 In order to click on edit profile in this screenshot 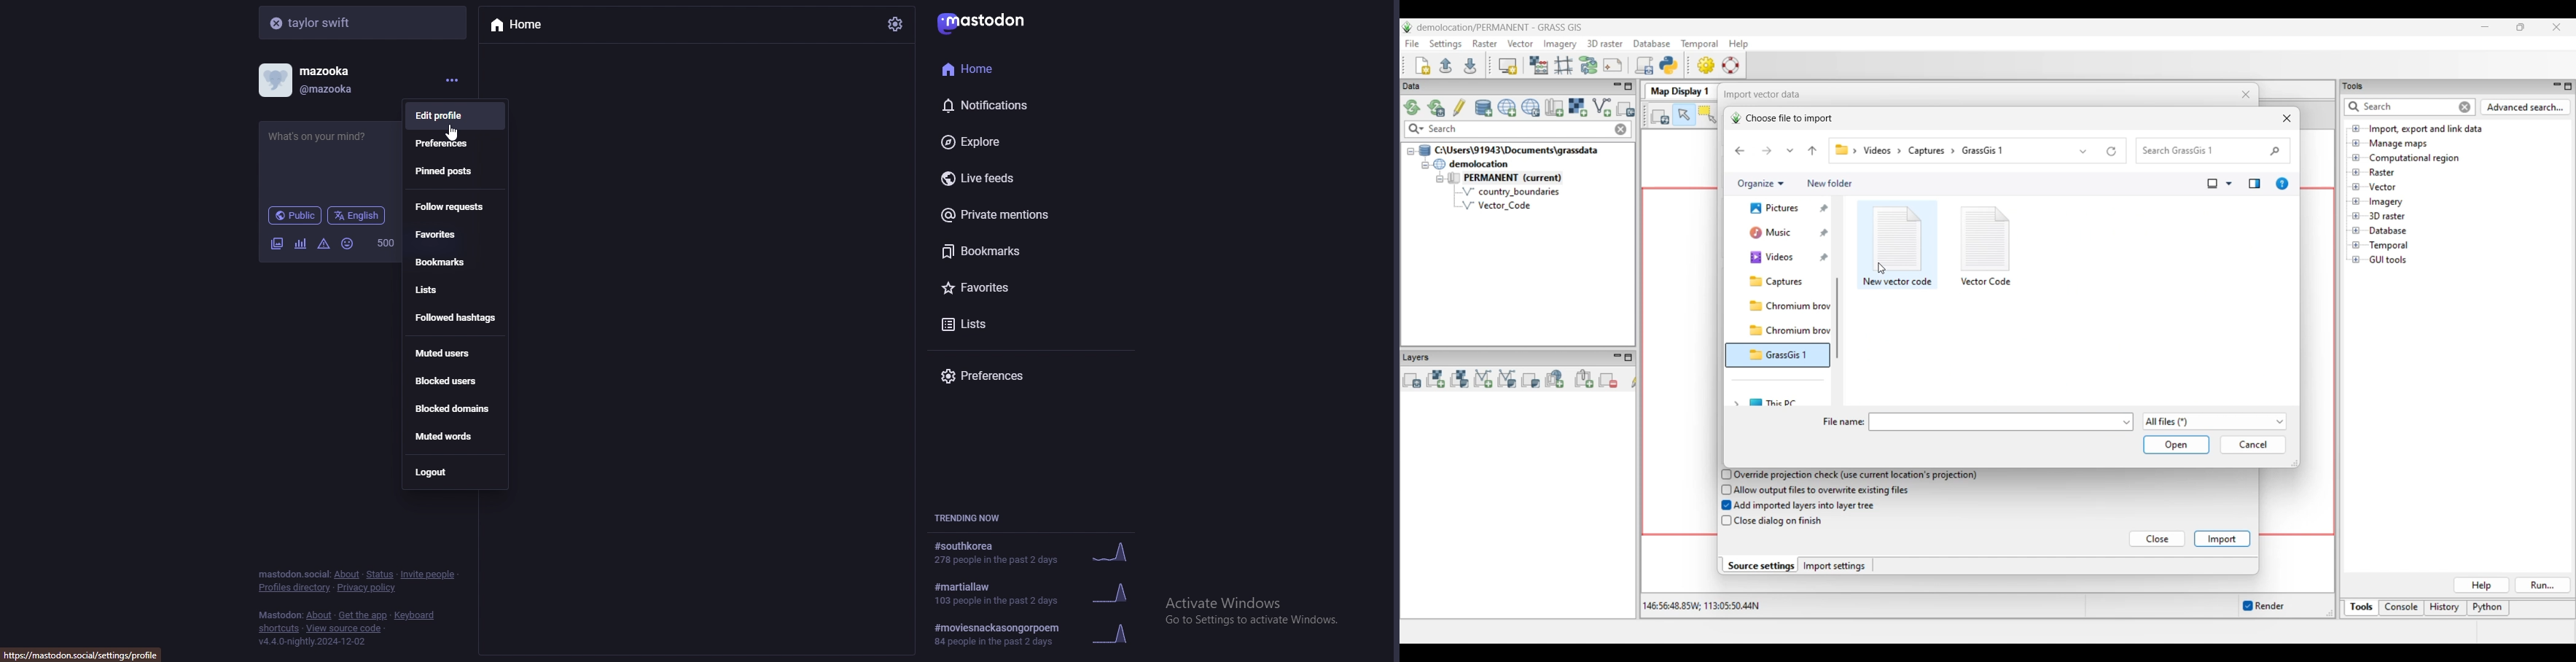, I will do `click(457, 117)`.